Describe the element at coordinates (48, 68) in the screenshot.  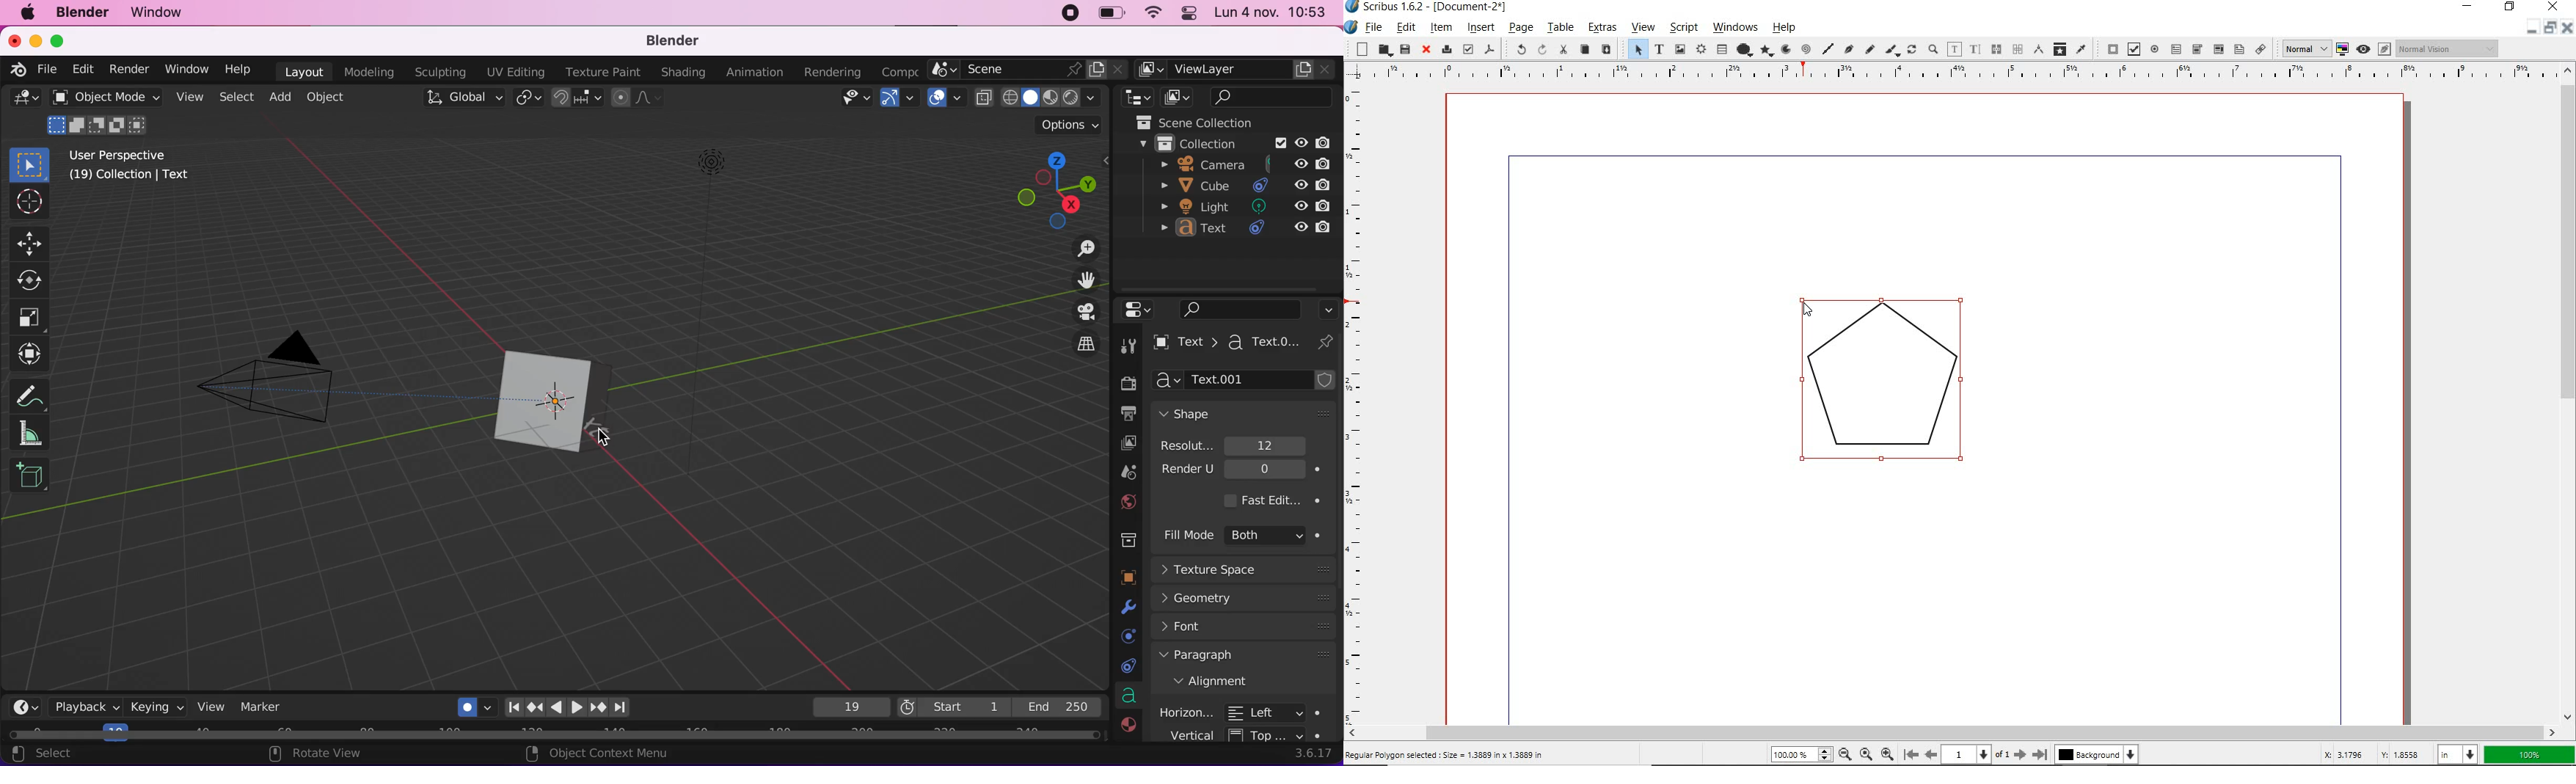
I see `file` at that location.